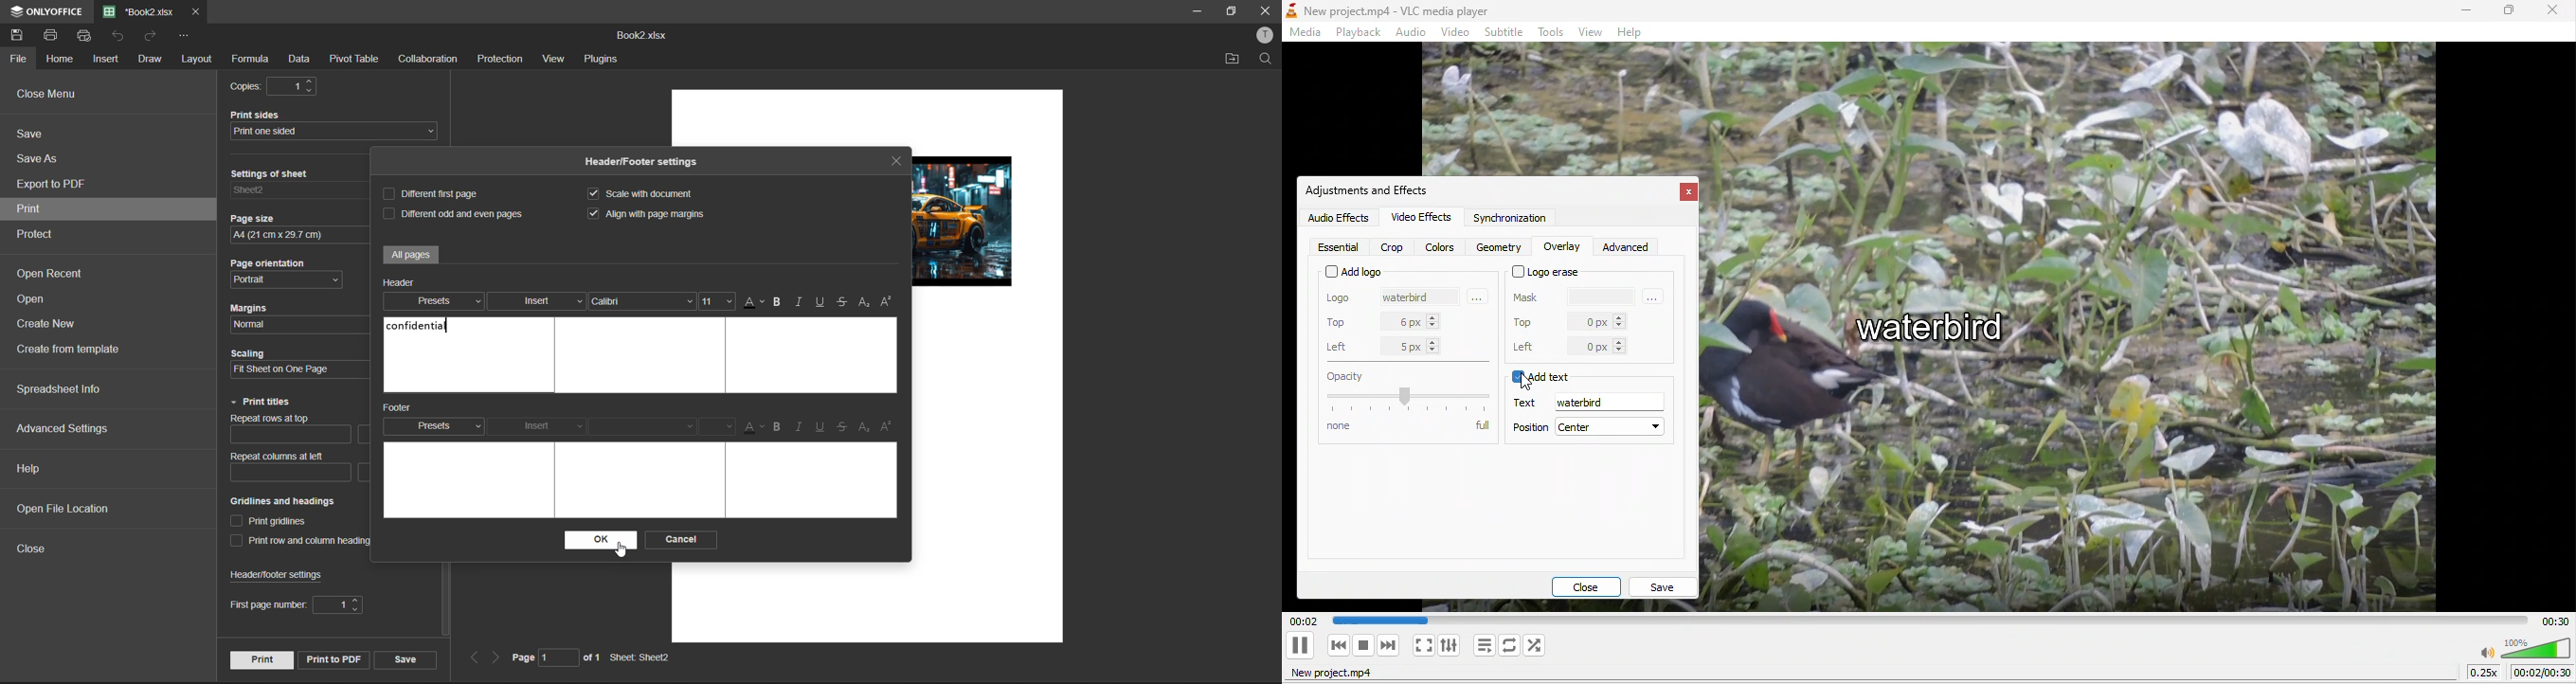  What do you see at coordinates (1611, 401) in the screenshot?
I see `waterbird` at bounding box center [1611, 401].